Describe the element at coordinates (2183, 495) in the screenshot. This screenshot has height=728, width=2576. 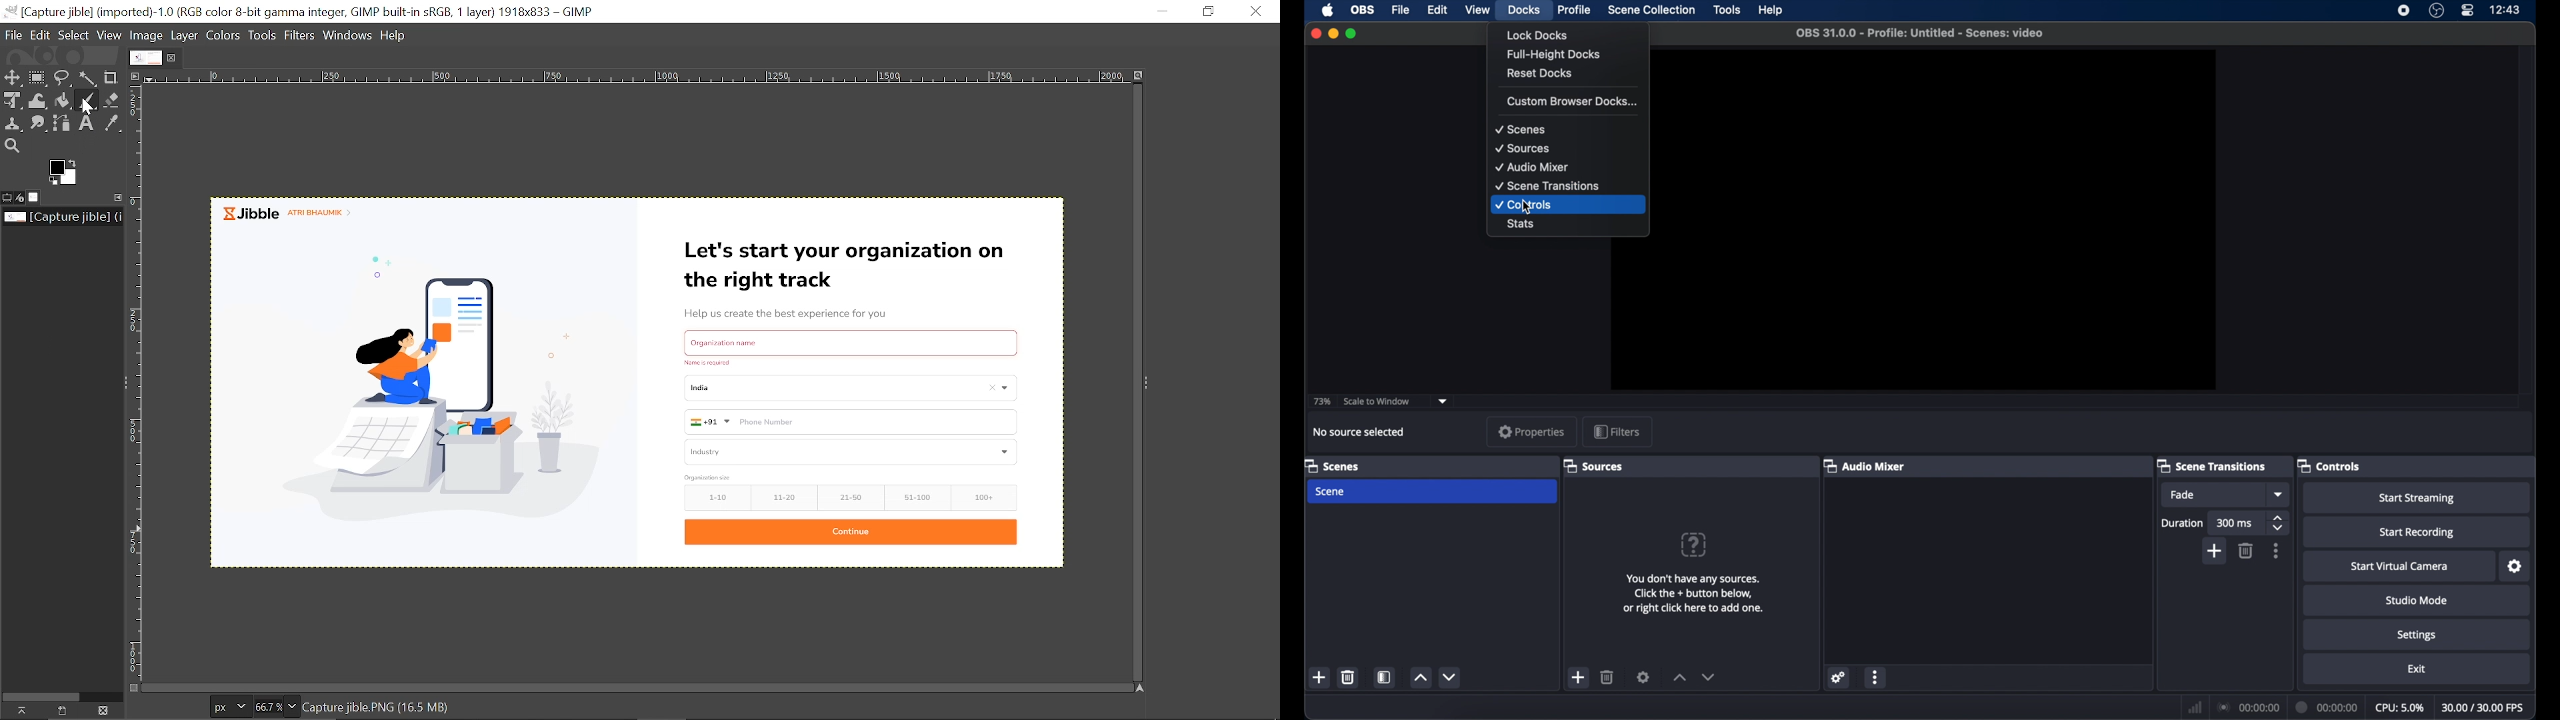
I see `fade` at that location.